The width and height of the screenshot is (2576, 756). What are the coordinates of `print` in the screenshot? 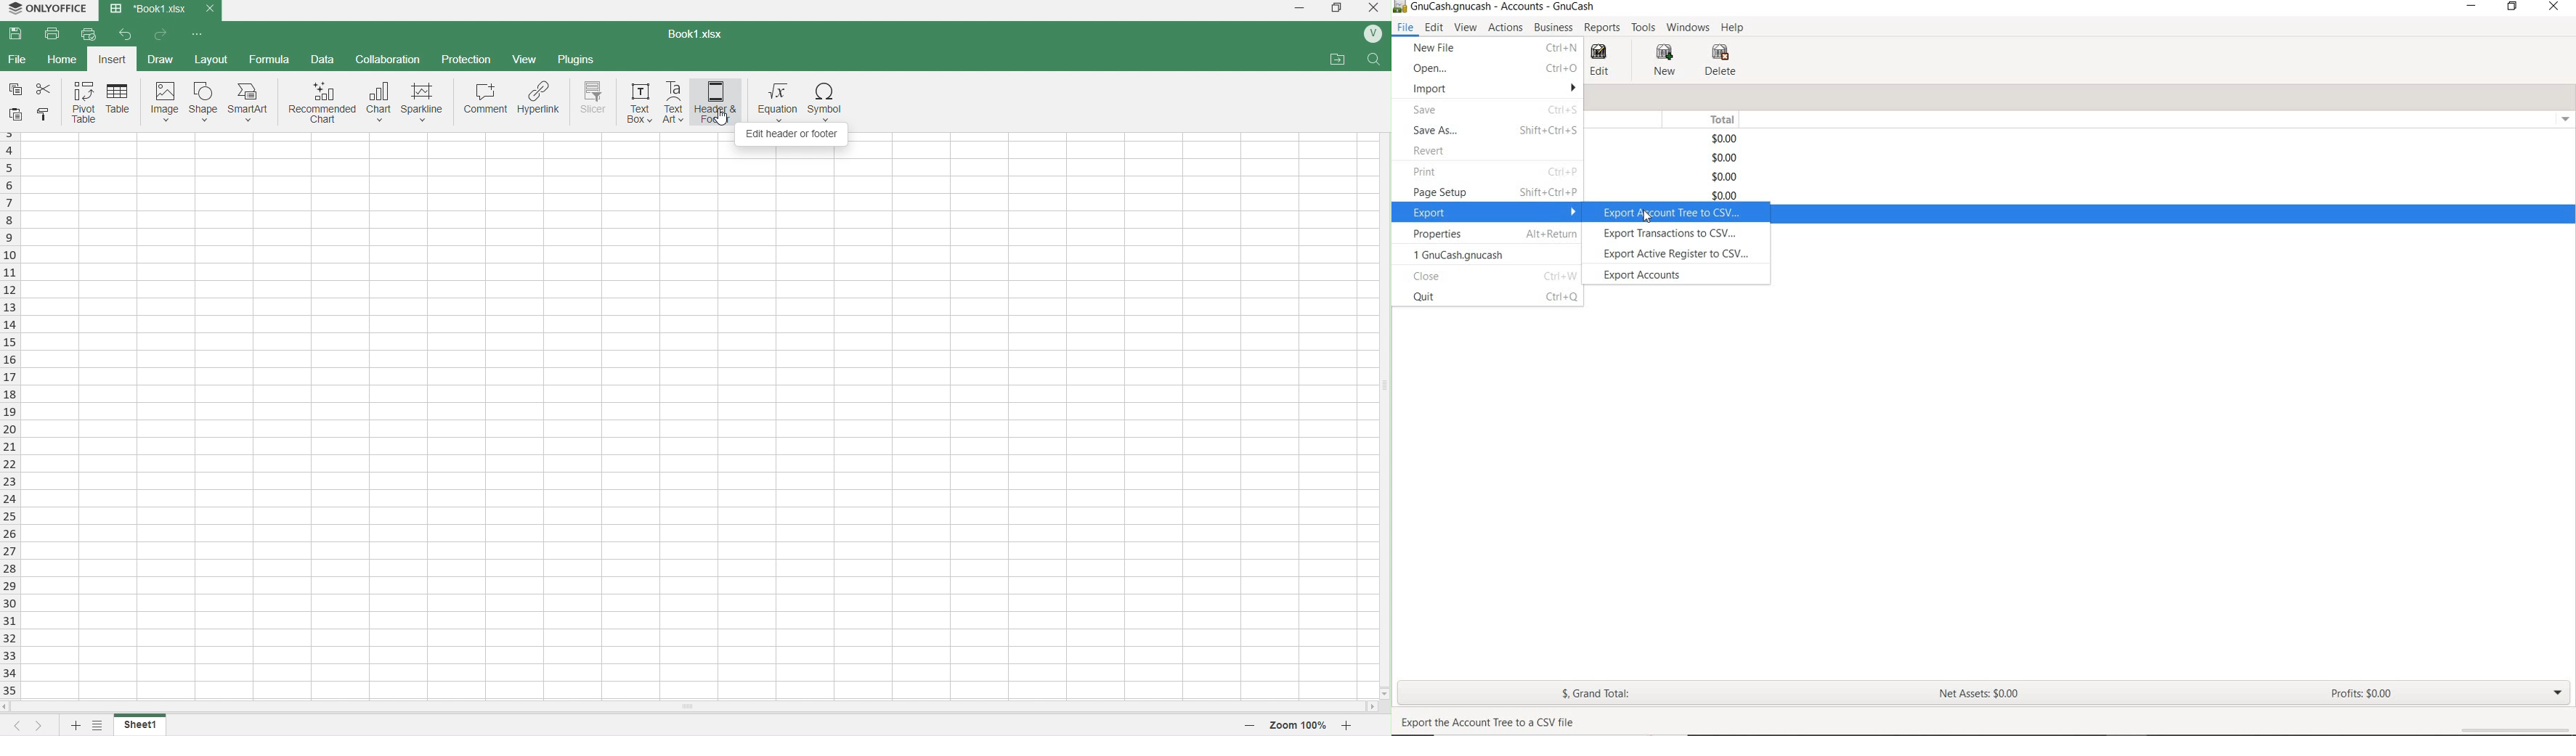 It's located at (54, 33).